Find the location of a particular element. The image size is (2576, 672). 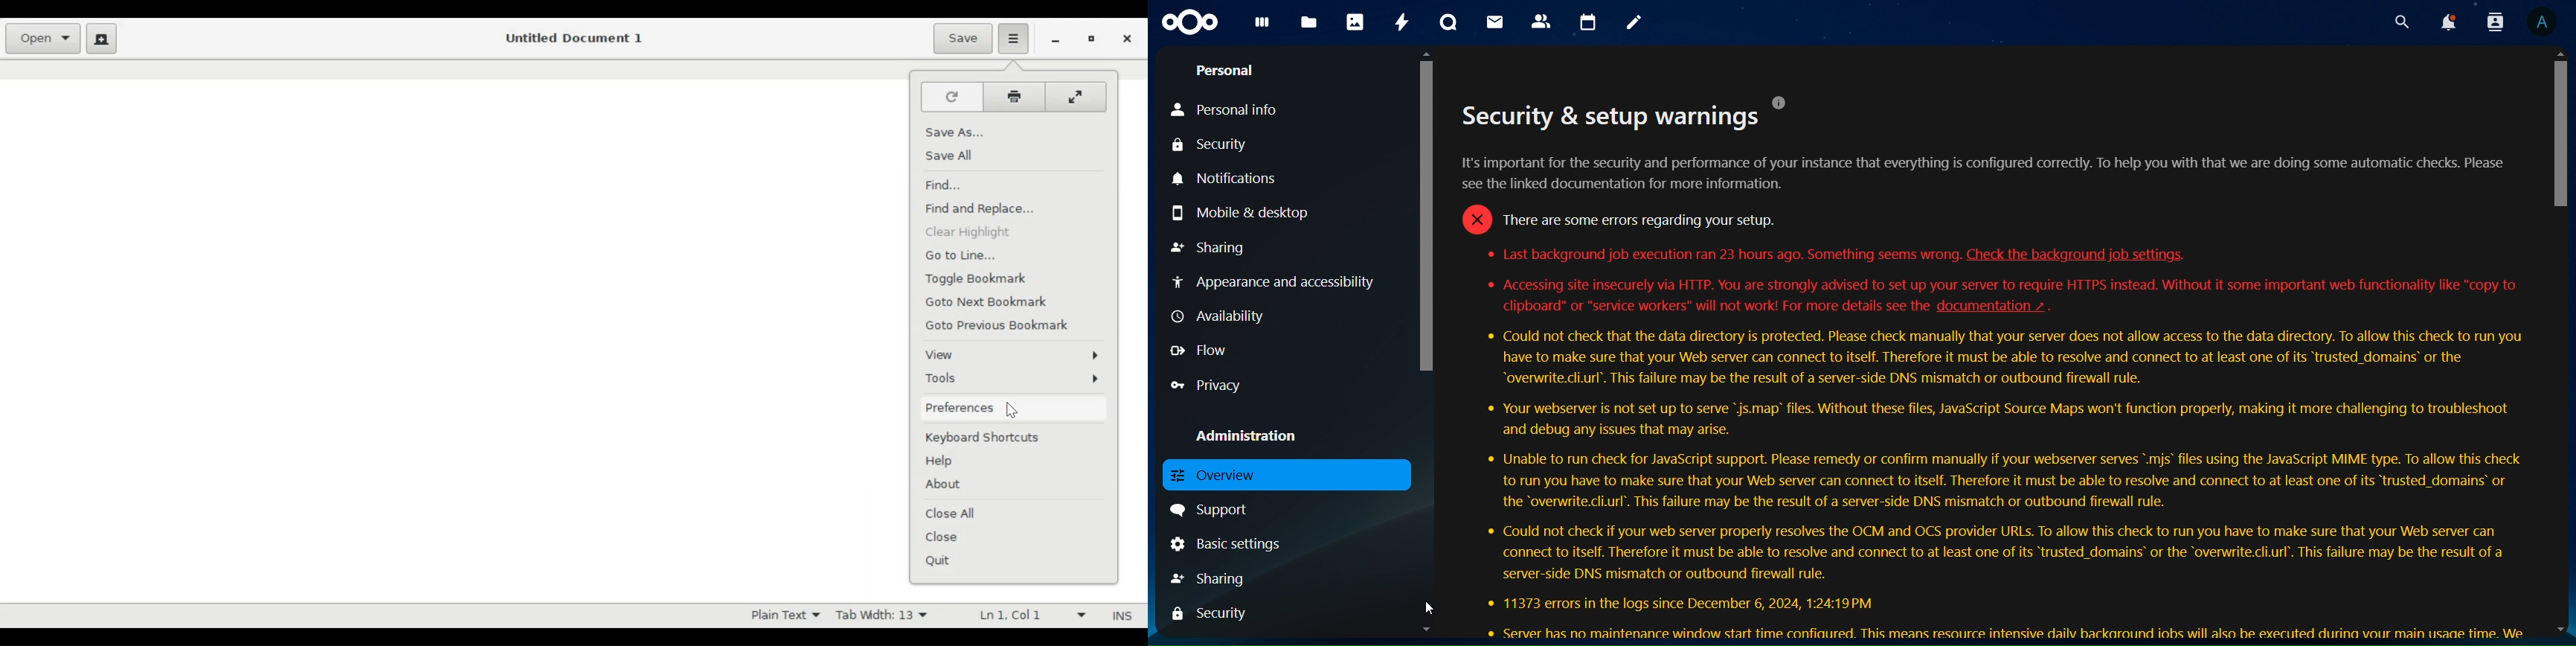

Preferences is located at coordinates (1016, 408).